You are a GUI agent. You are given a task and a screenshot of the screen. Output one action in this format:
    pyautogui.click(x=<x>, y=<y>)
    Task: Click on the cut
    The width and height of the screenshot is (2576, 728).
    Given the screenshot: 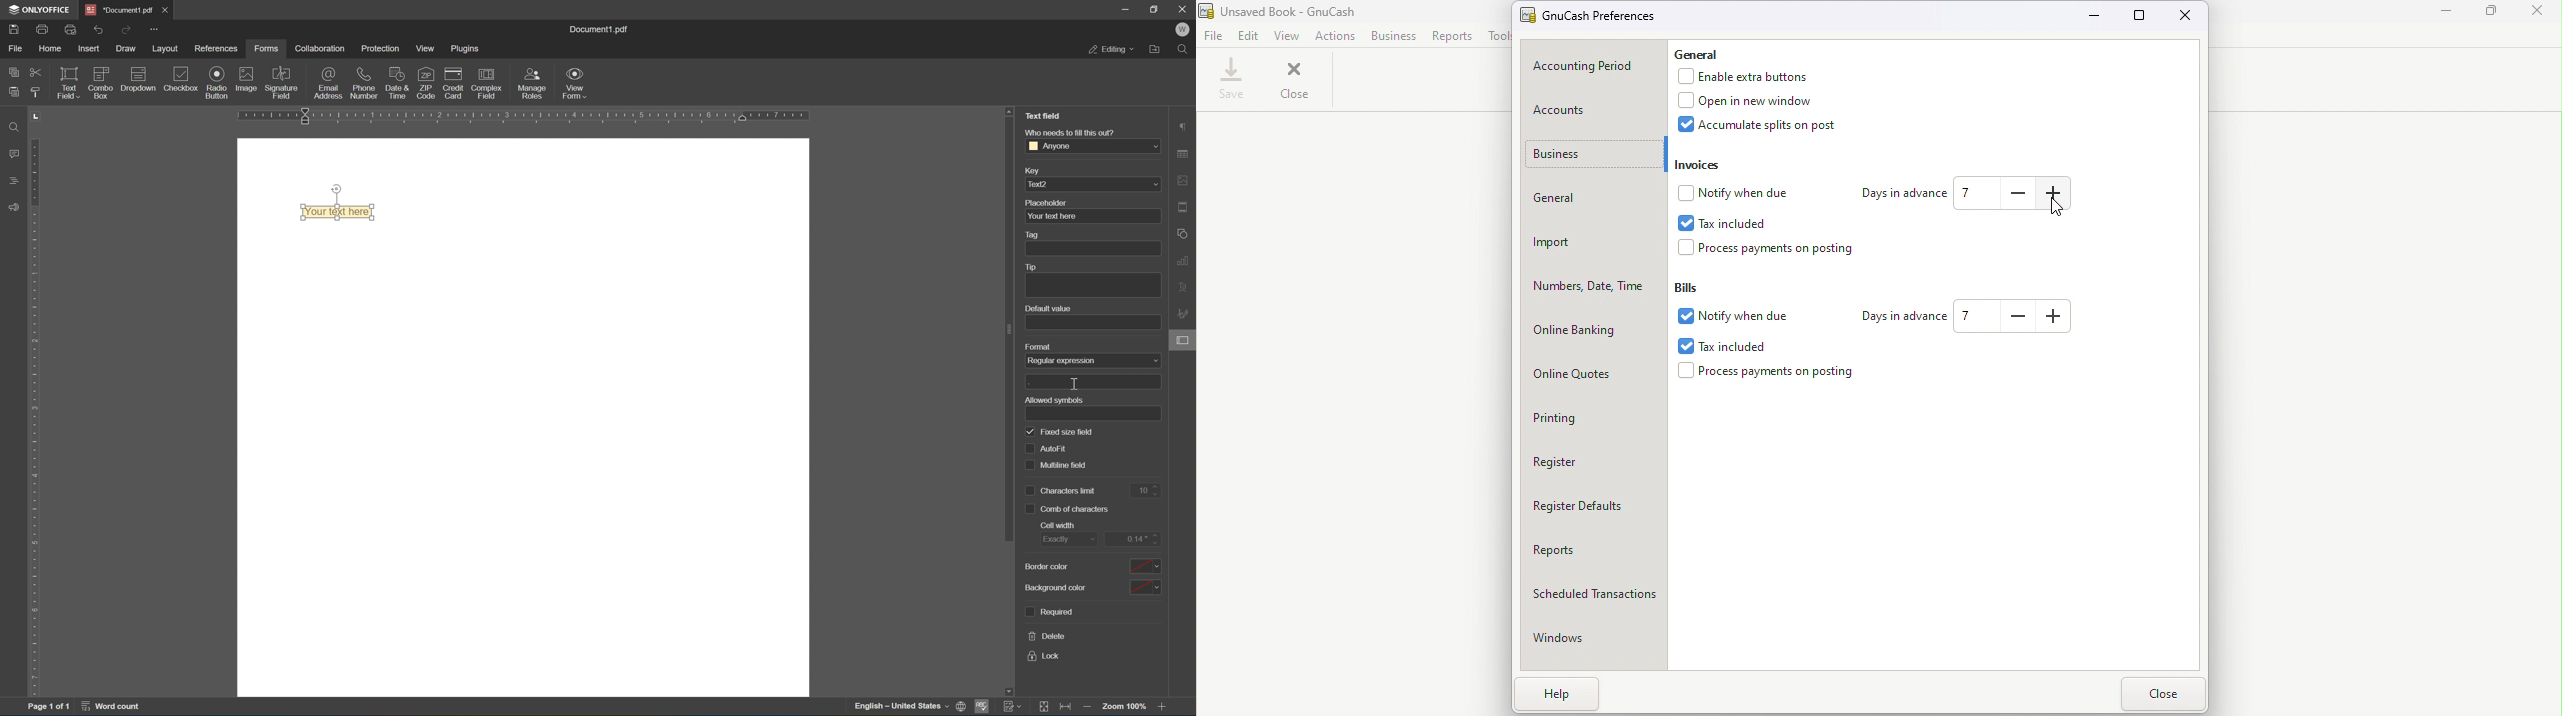 What is the action you would take?
    pyautogui.click(x=36, y=72)
    